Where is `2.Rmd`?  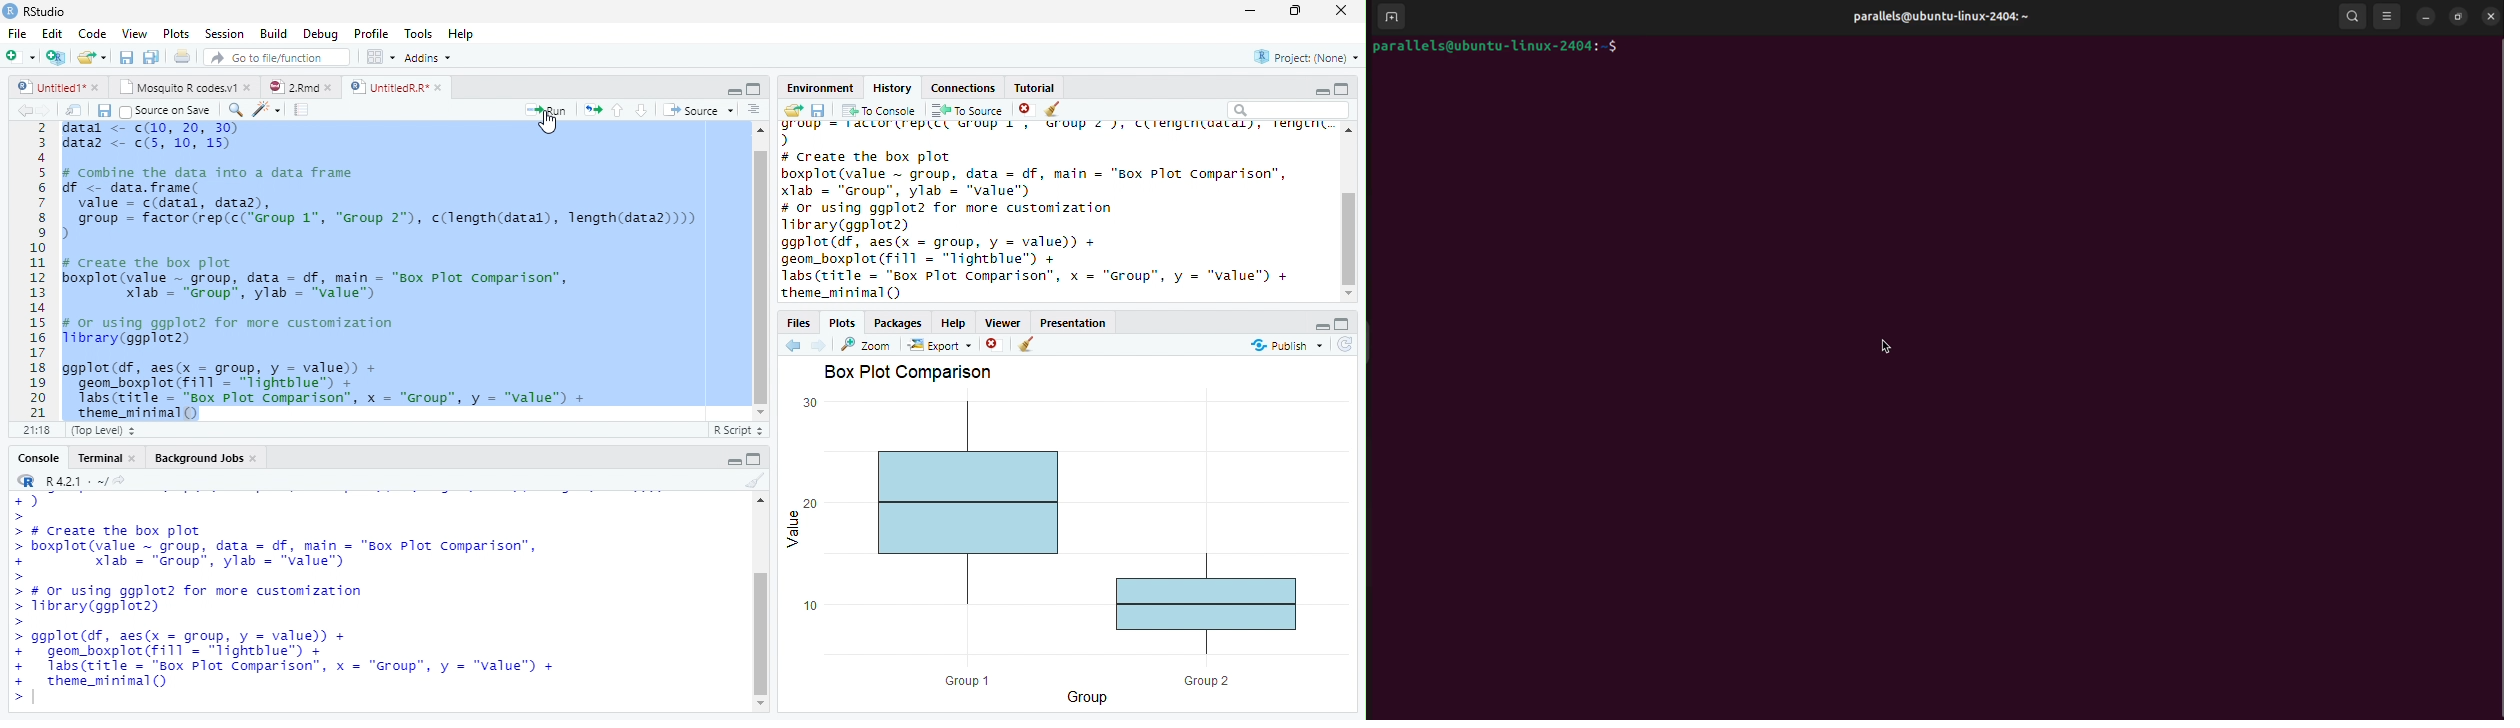 2.Rmd is located at coordinates (292, 87).